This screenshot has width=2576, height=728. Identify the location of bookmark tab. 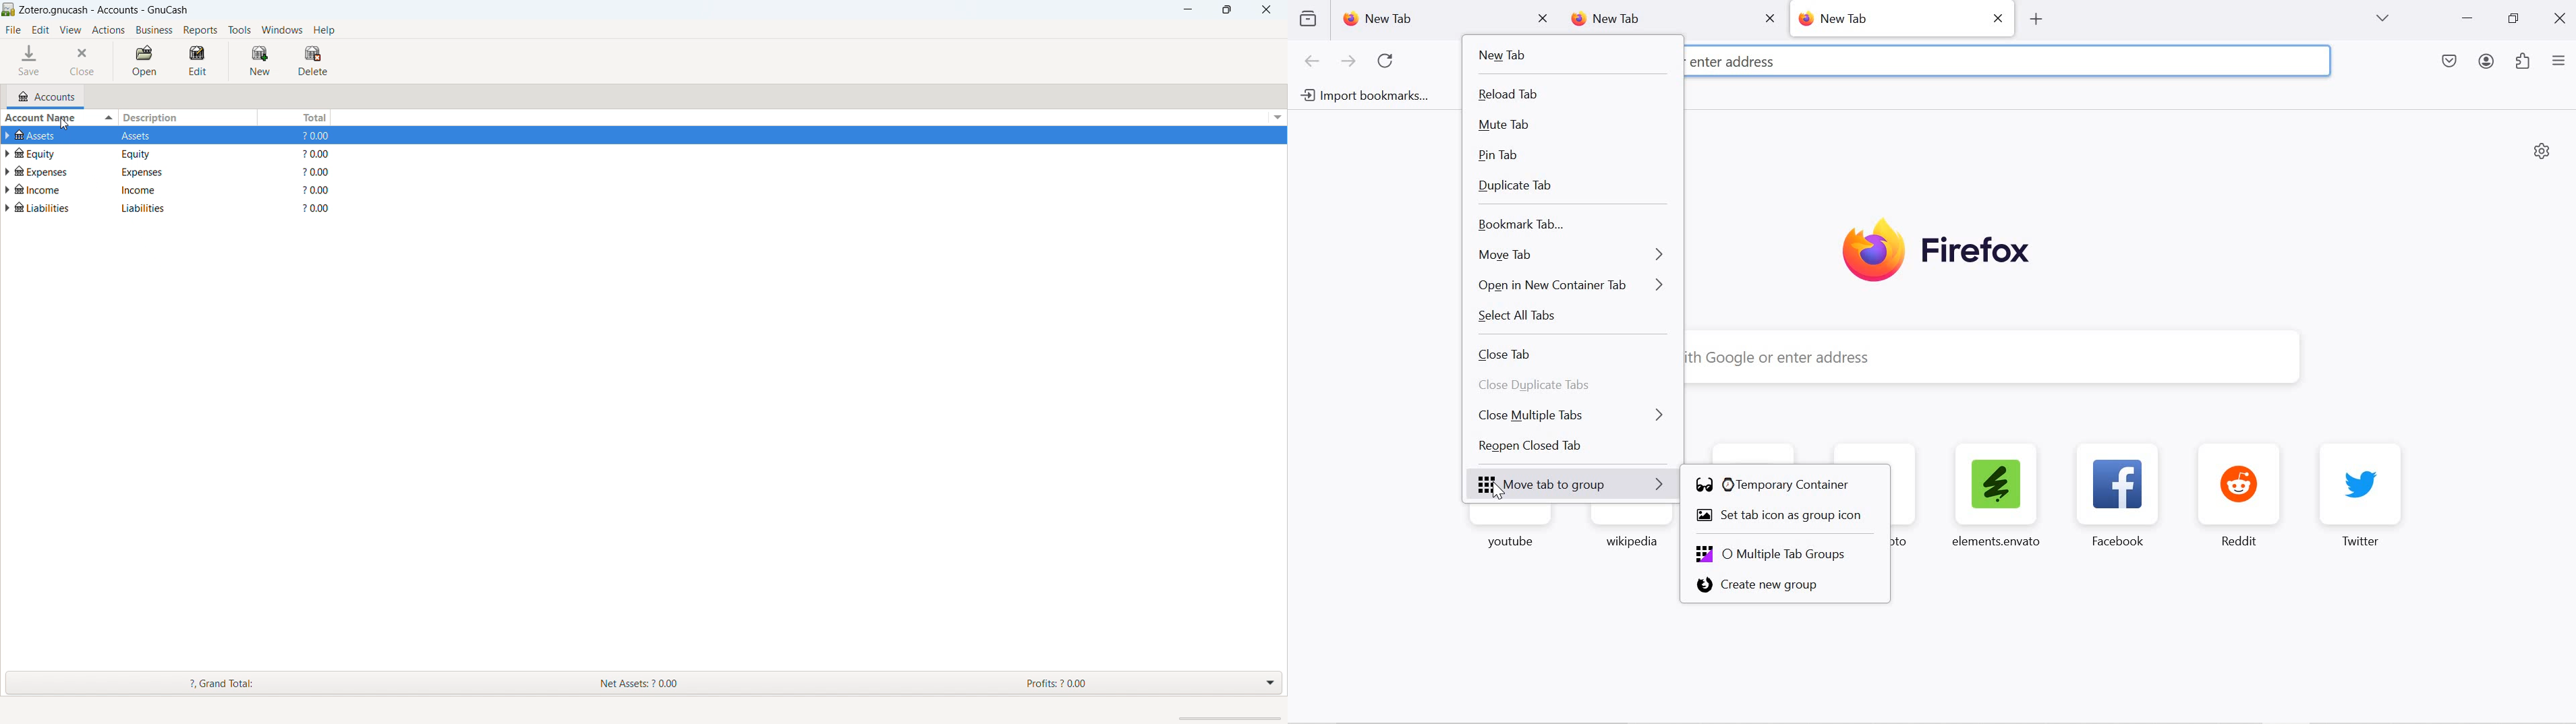
(1570, 225).